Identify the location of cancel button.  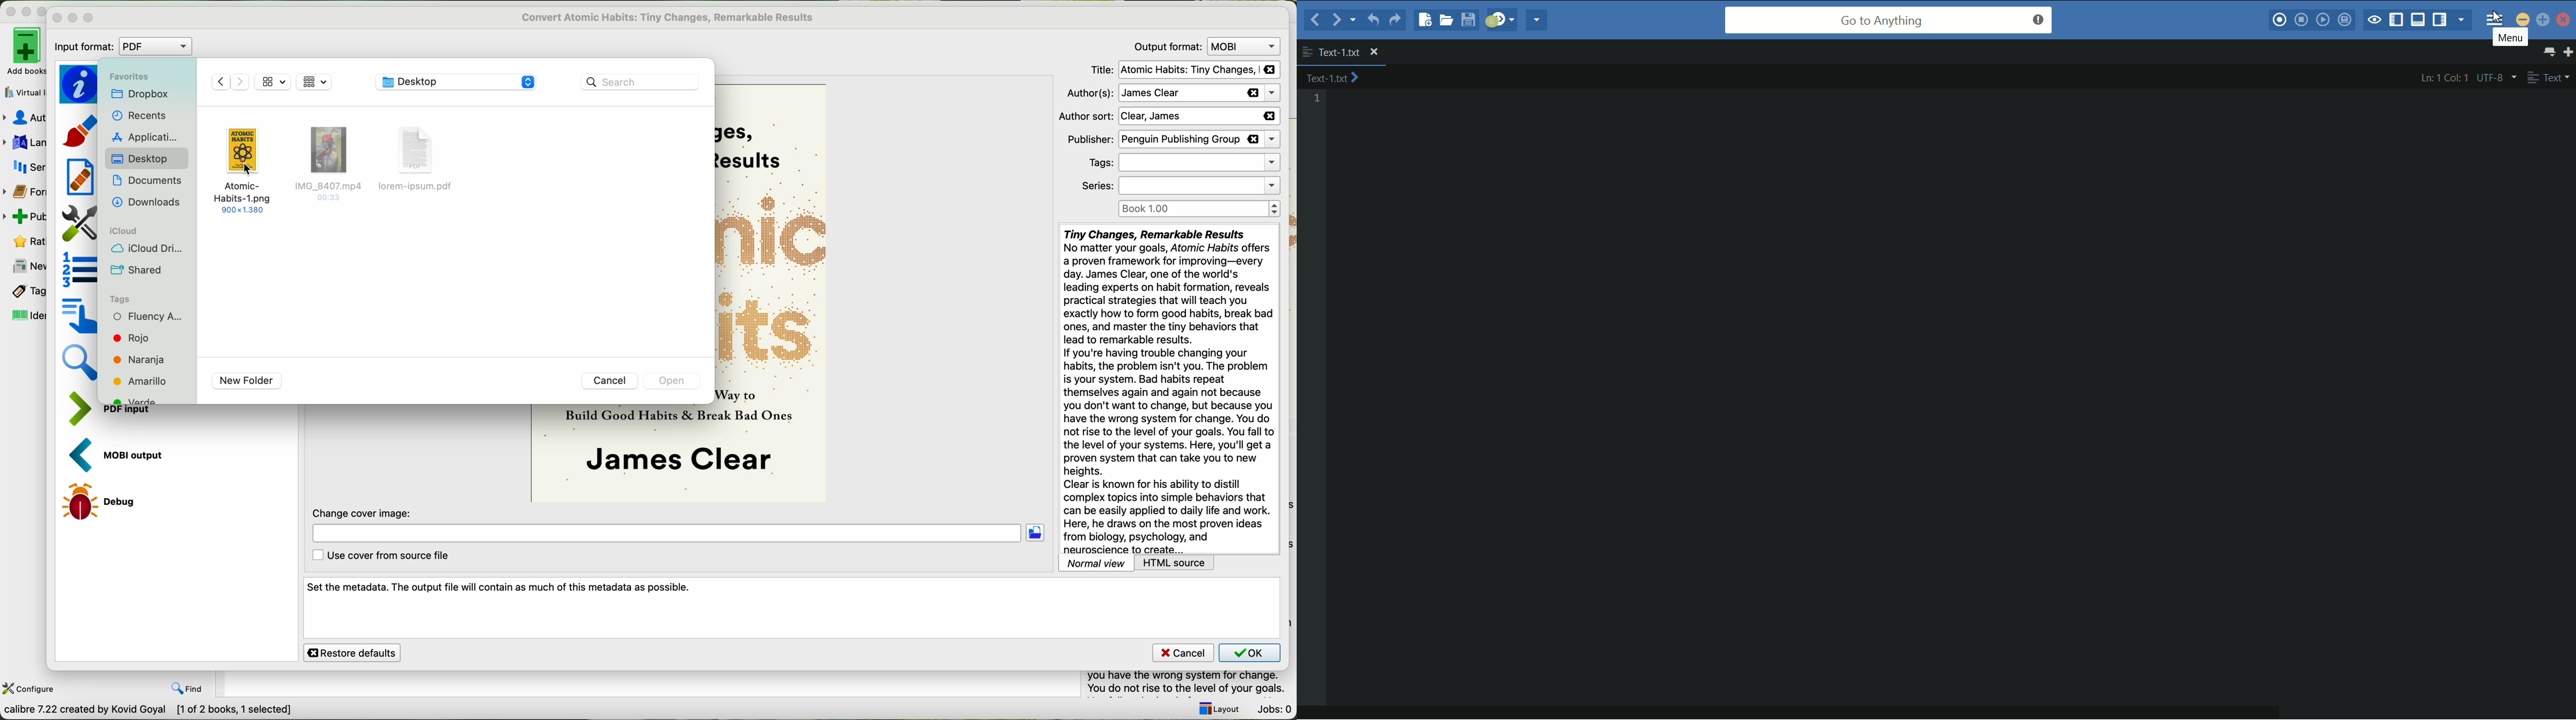
(1183, 653).